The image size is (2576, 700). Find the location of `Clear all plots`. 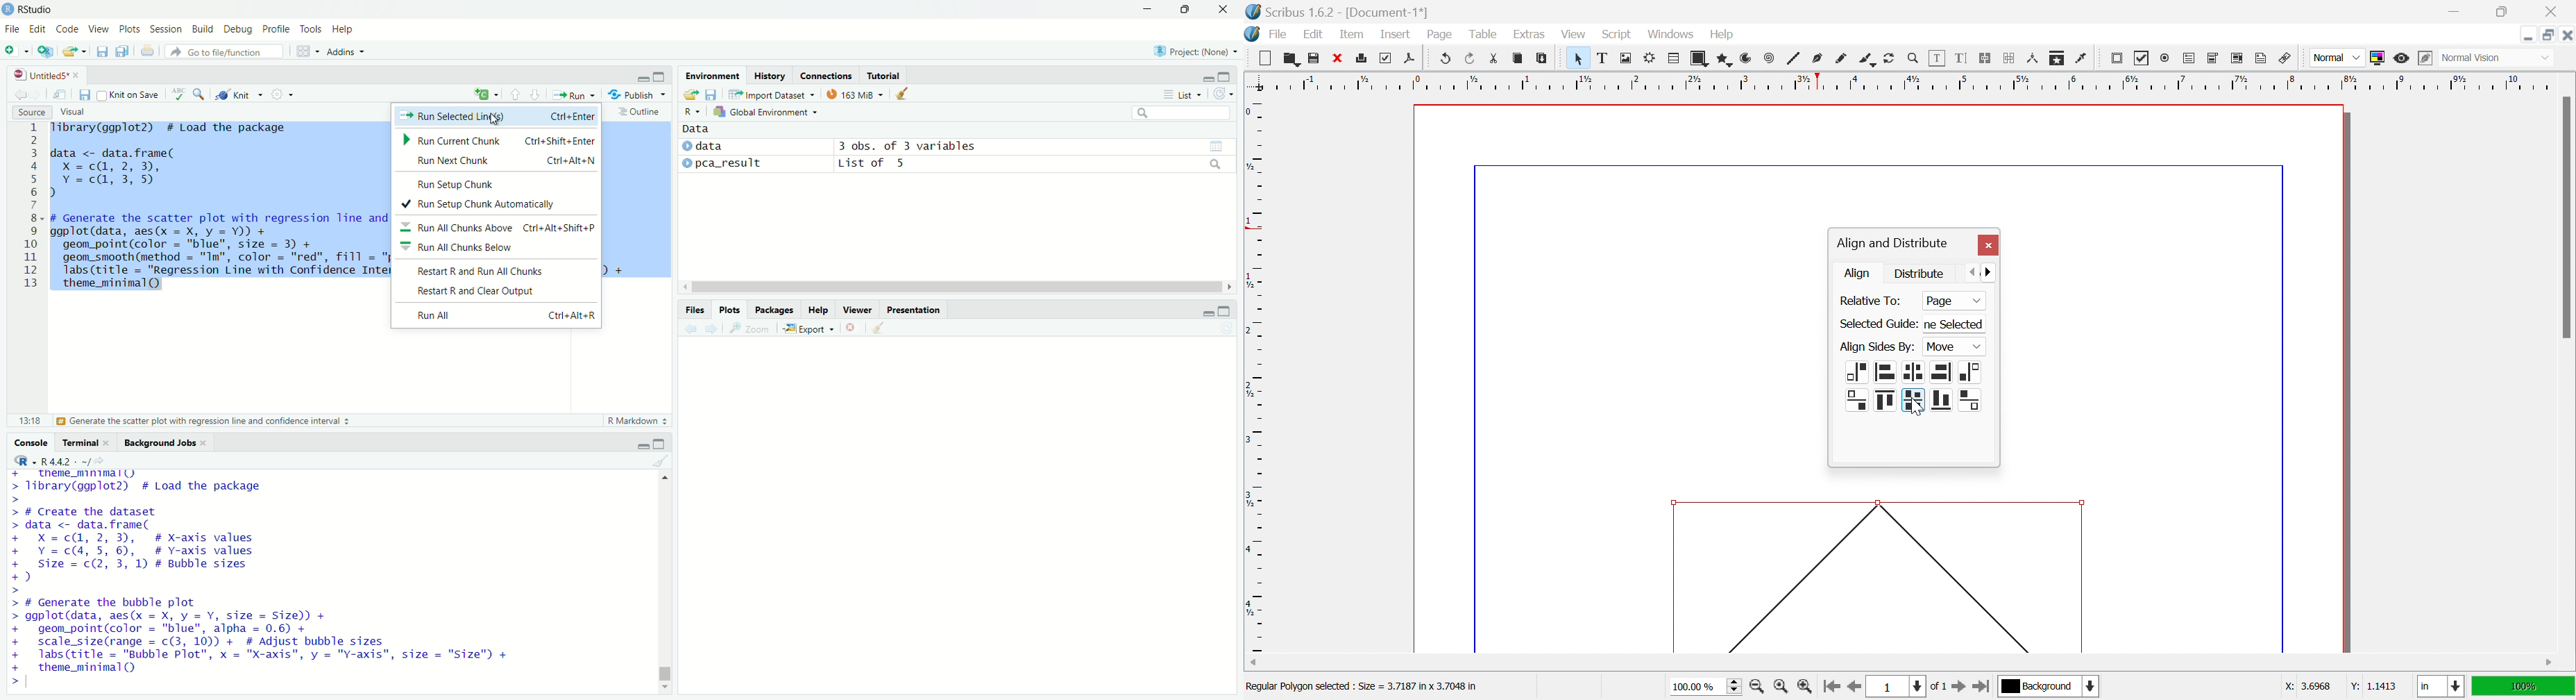

Clear all plots is located at coordinates (878, 328).